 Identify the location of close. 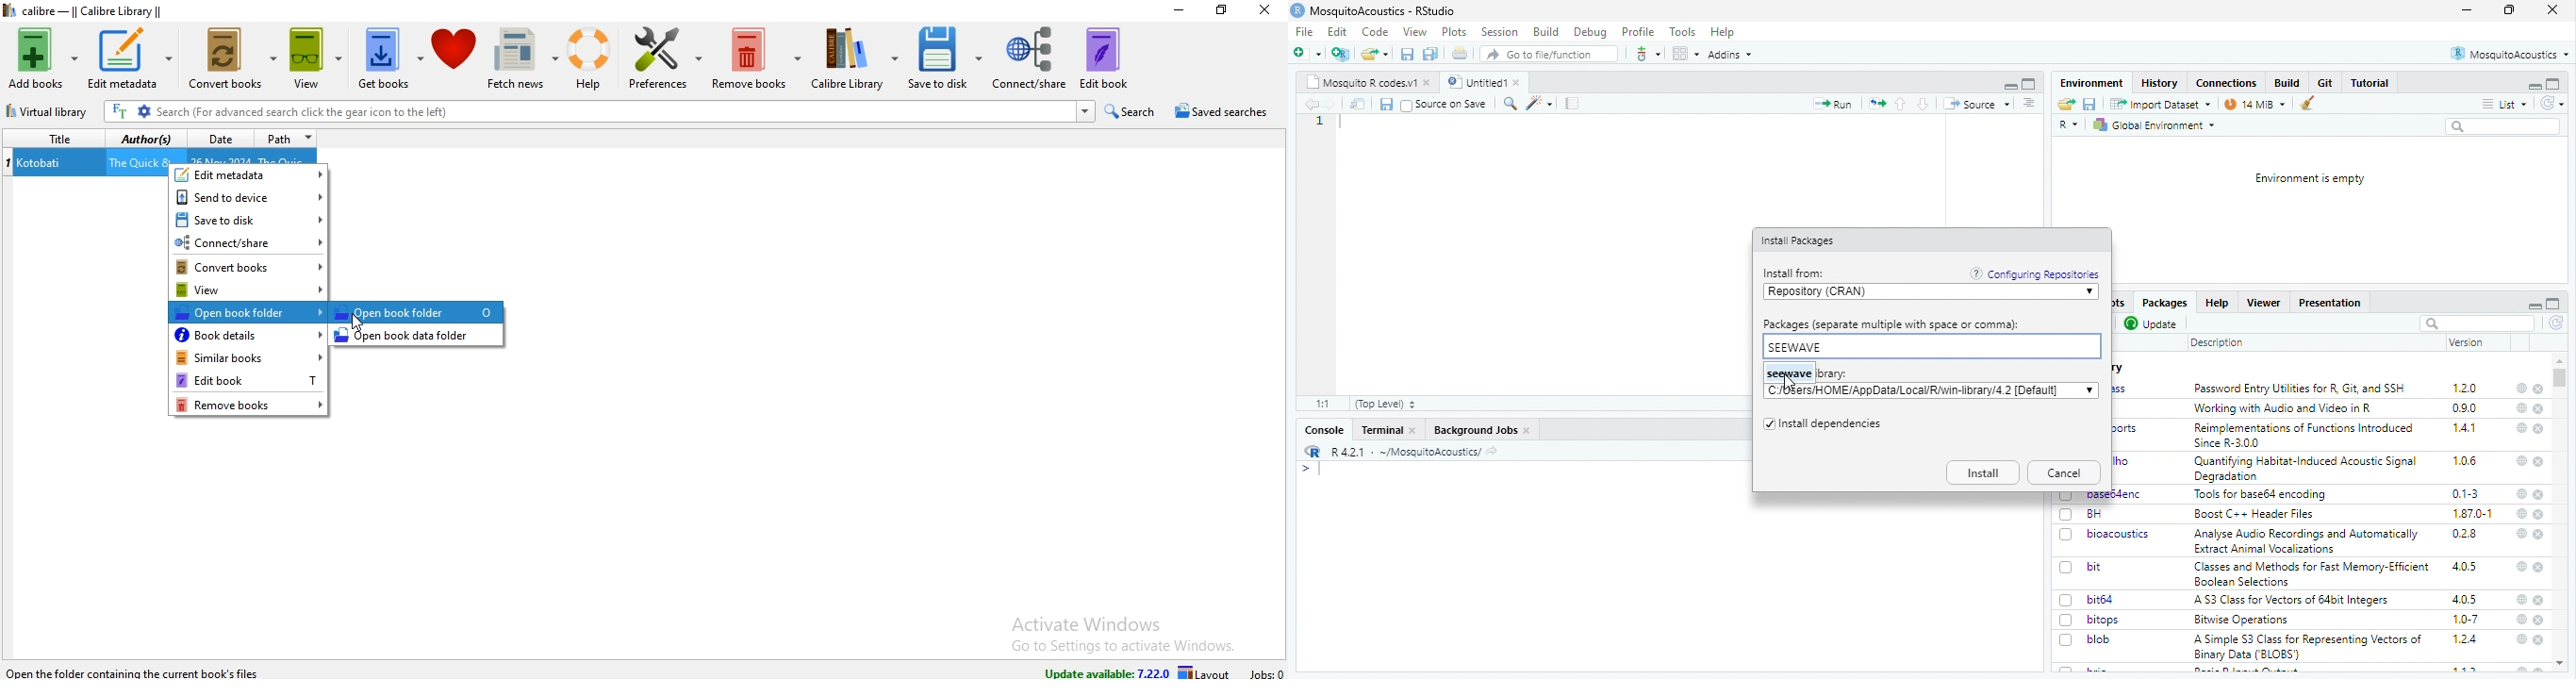
(2540, 515).